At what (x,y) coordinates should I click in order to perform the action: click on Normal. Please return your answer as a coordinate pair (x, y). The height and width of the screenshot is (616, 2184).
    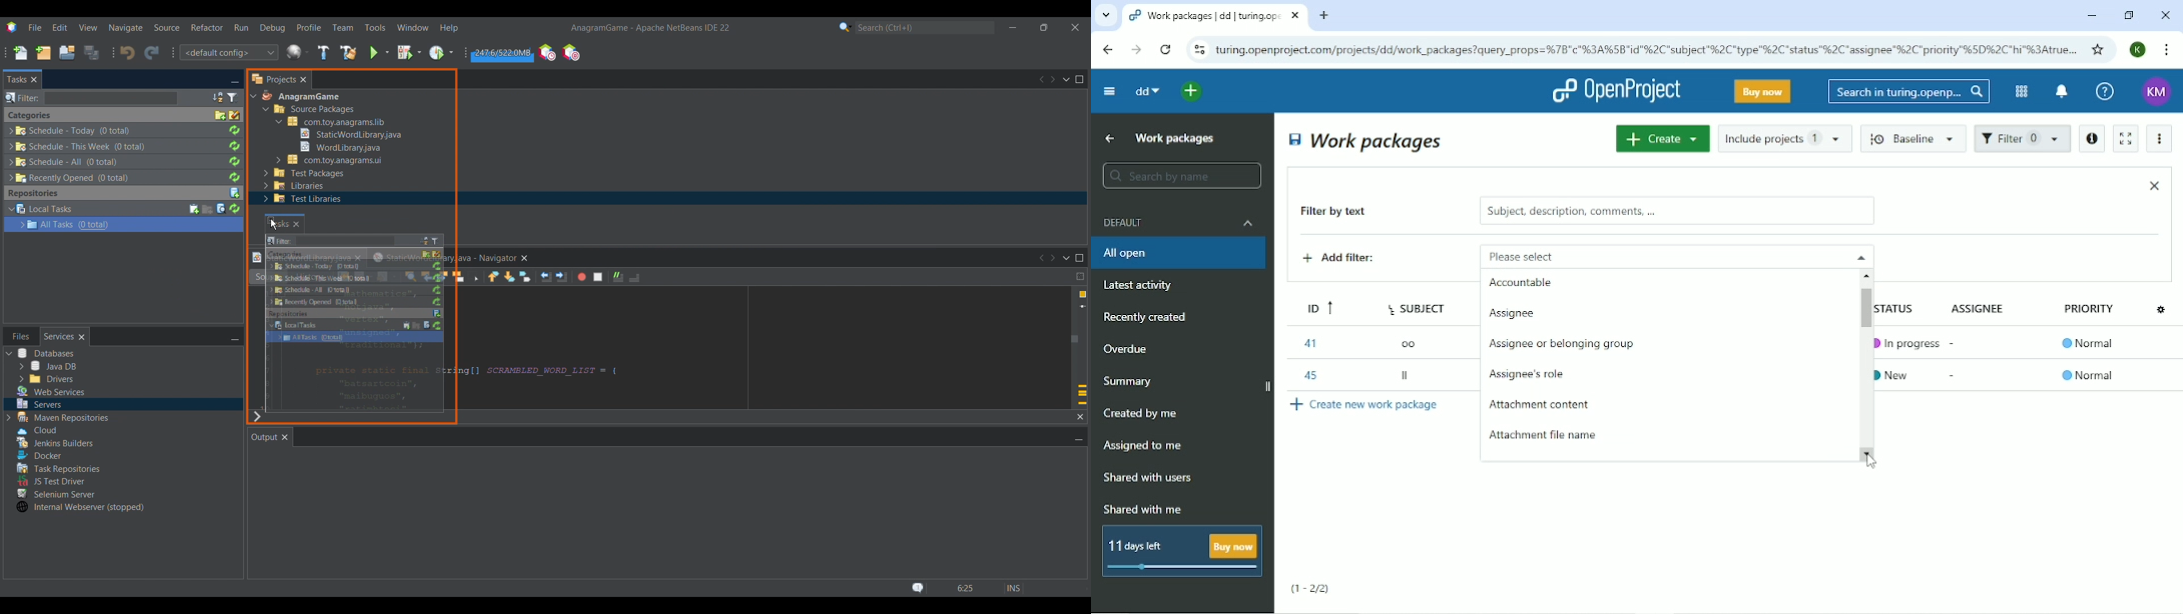
    Looking at the image, I should click on (2088, 375).